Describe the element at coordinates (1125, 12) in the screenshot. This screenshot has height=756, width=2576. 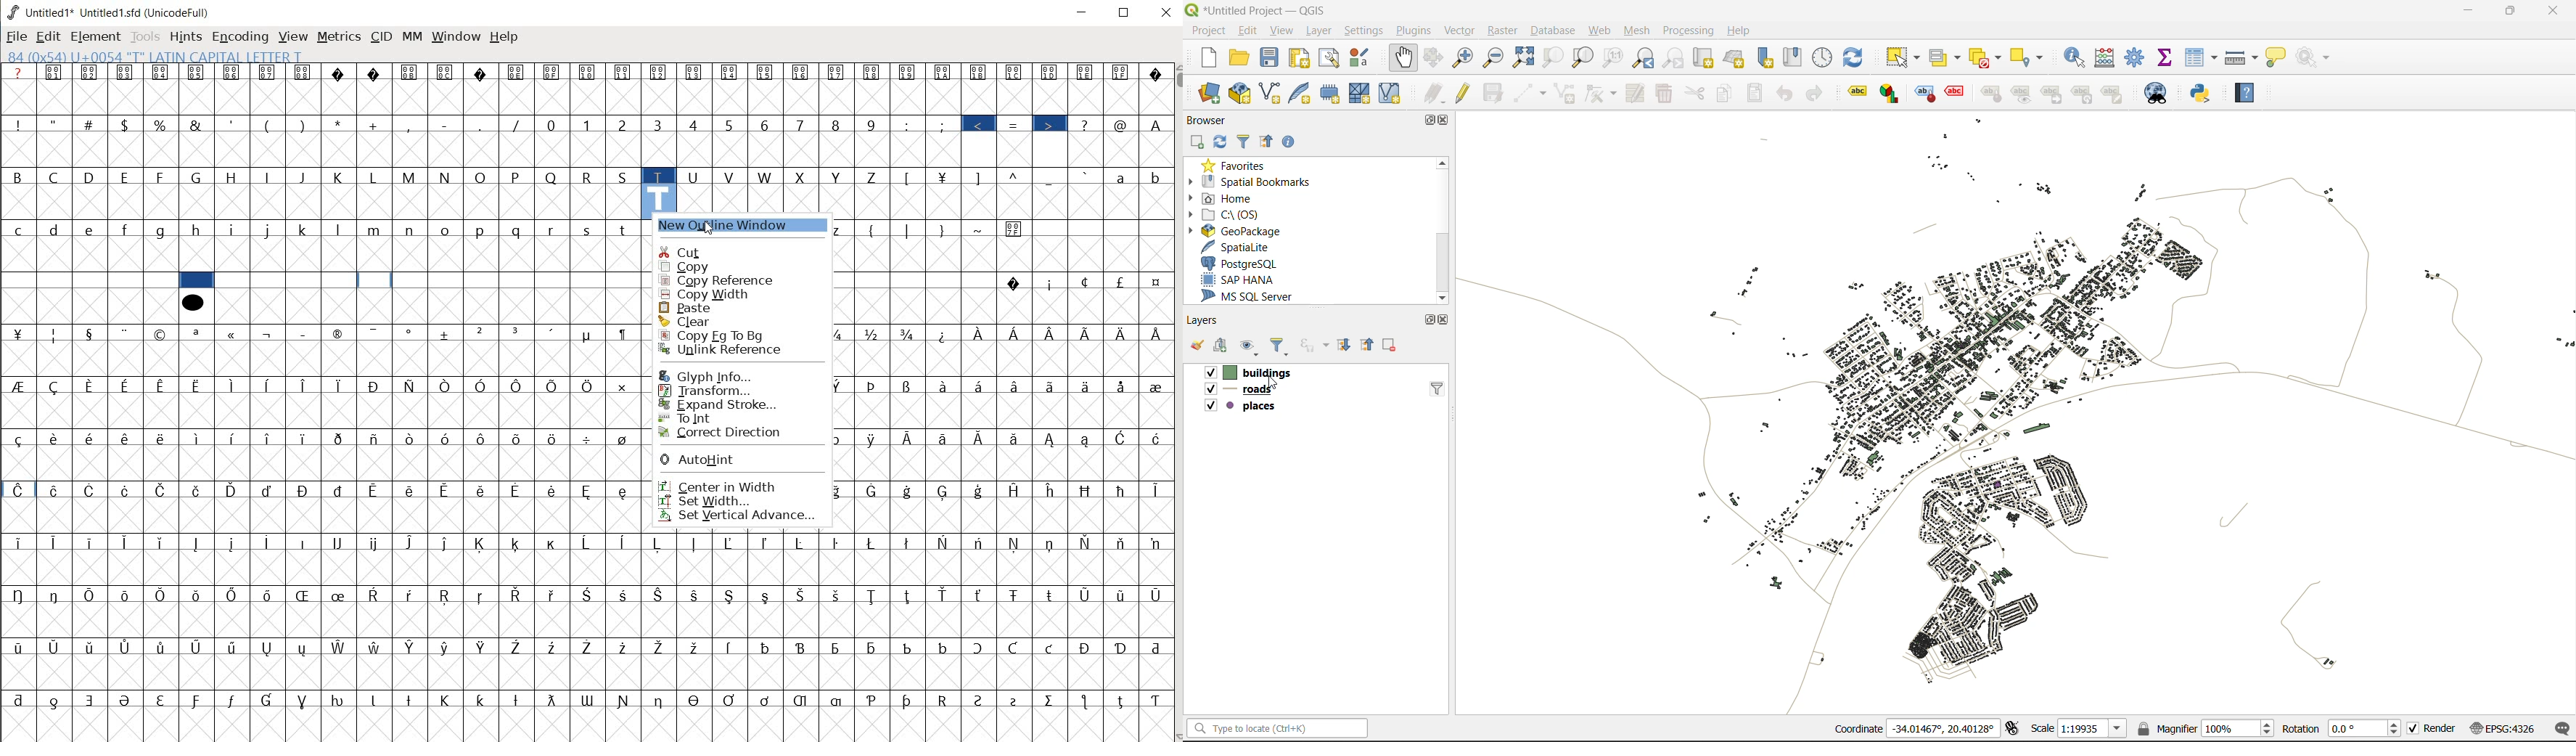
I see `maximize` at that location.